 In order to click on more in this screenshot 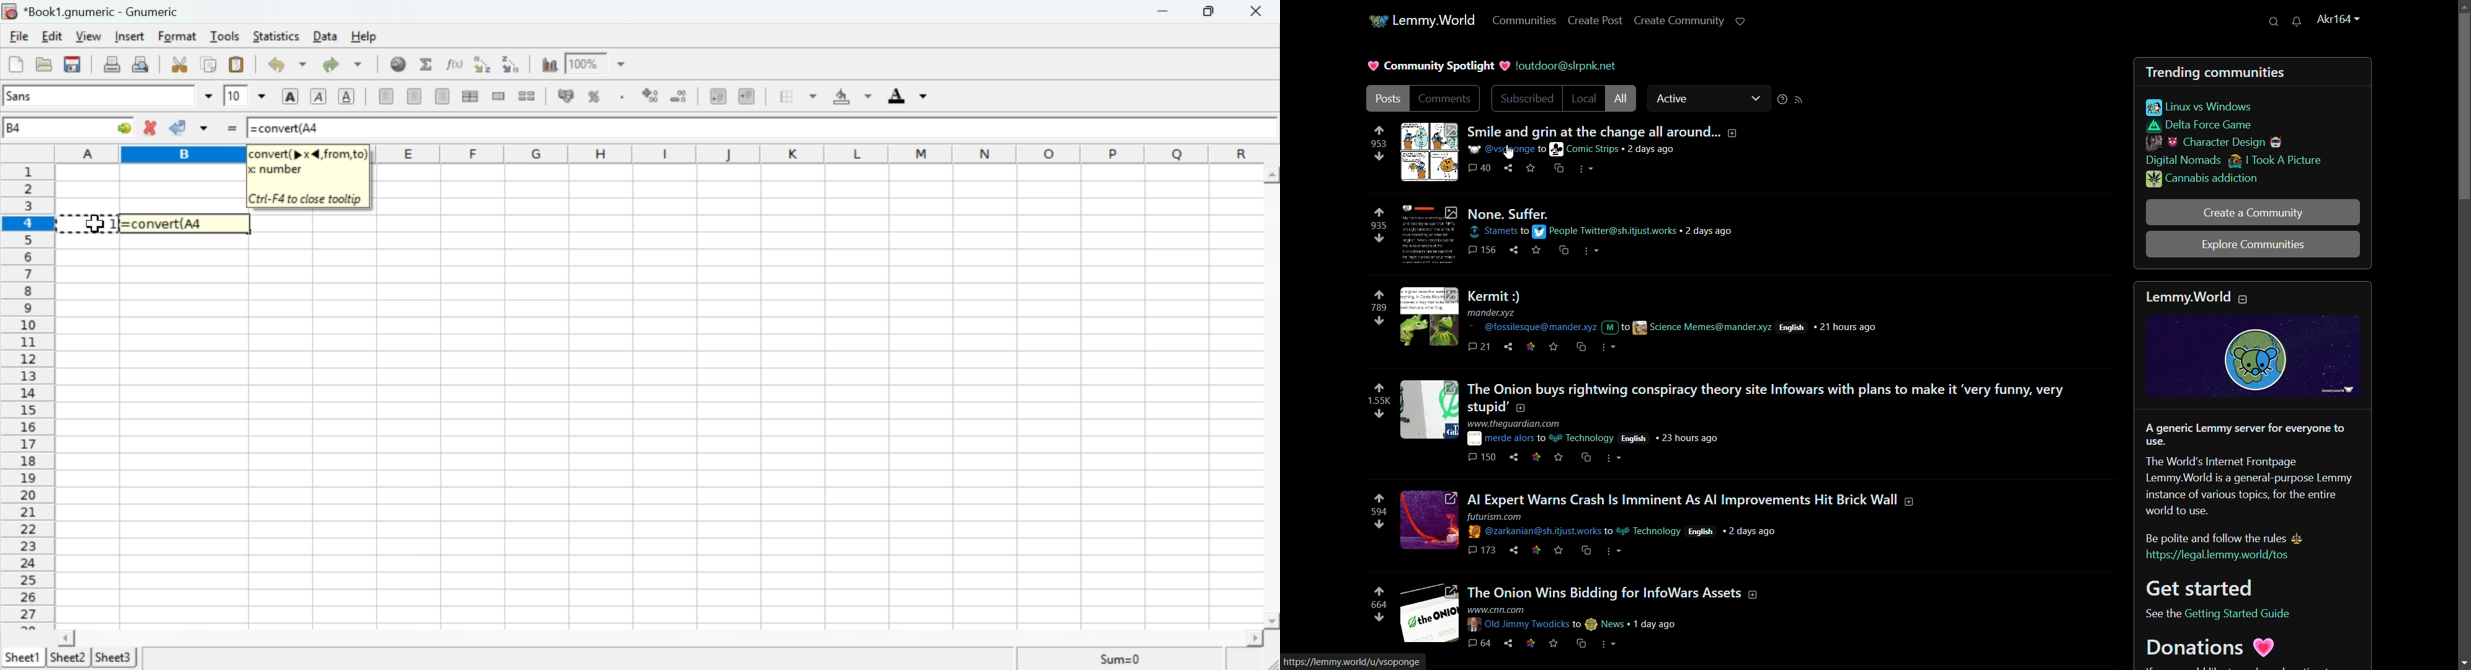, I will do `click(1616, 551)`.